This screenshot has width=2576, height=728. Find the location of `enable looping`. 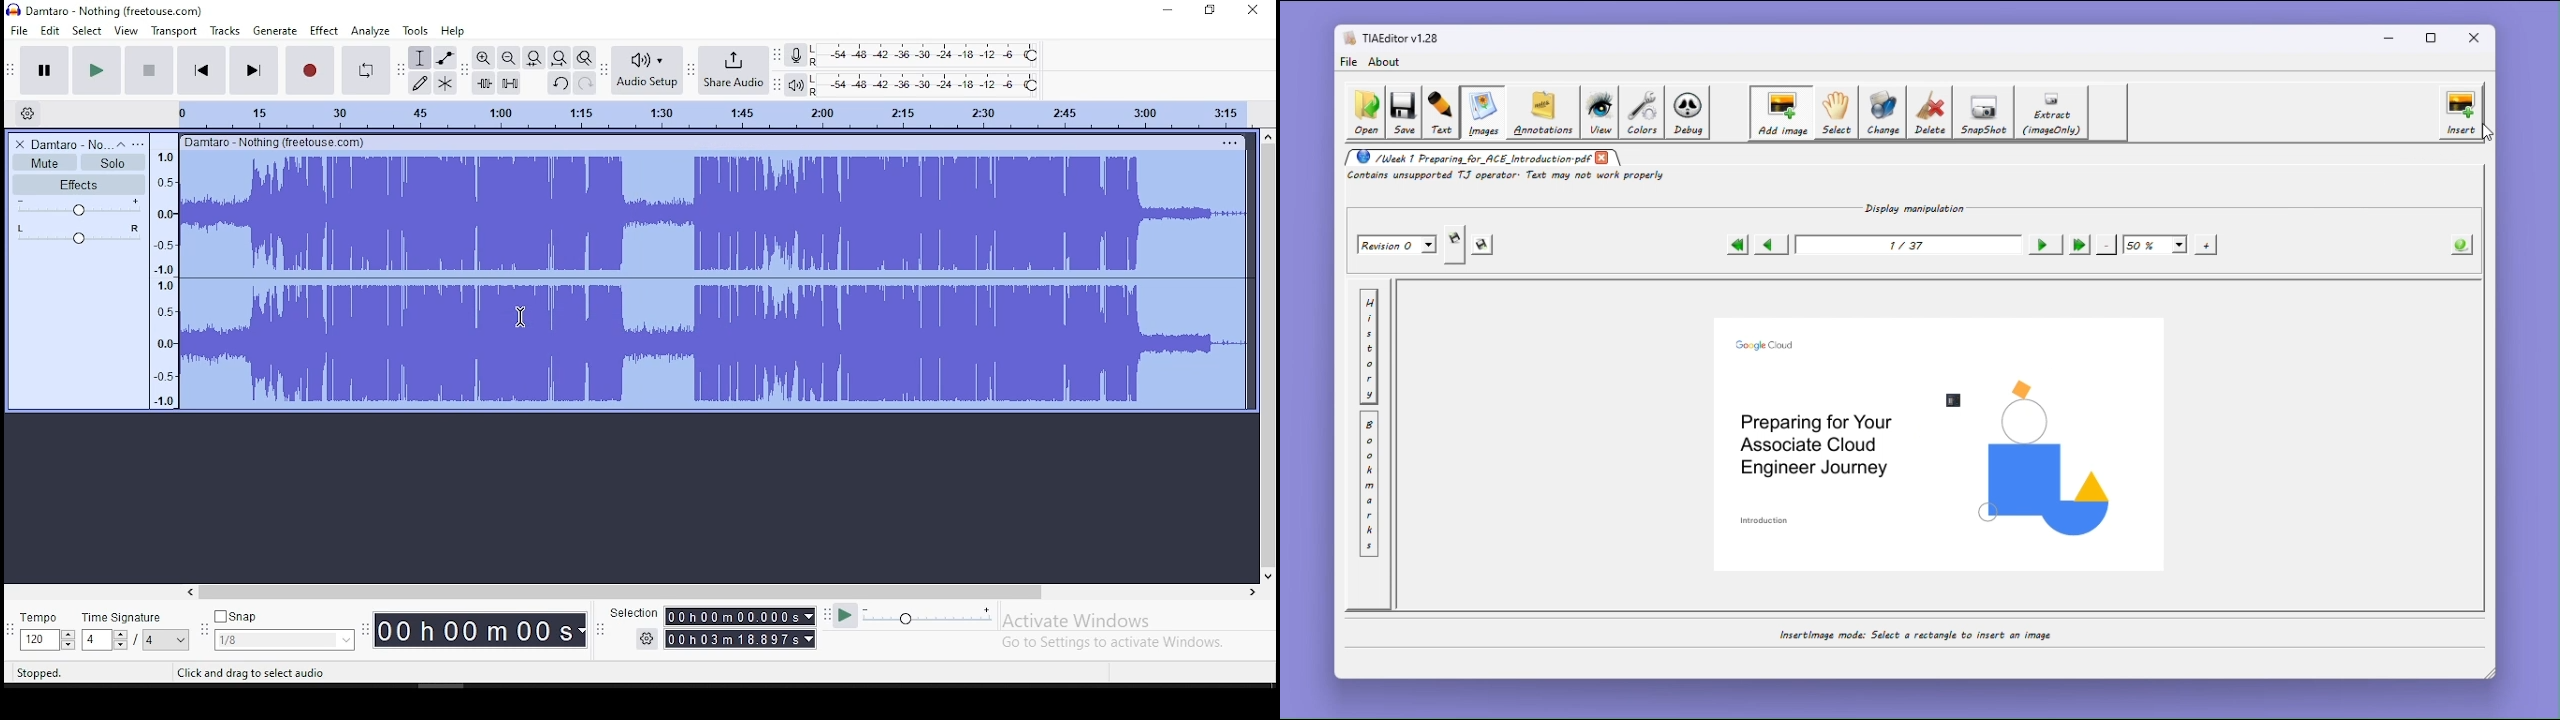

enable looping is located at coordinates (364, 71).